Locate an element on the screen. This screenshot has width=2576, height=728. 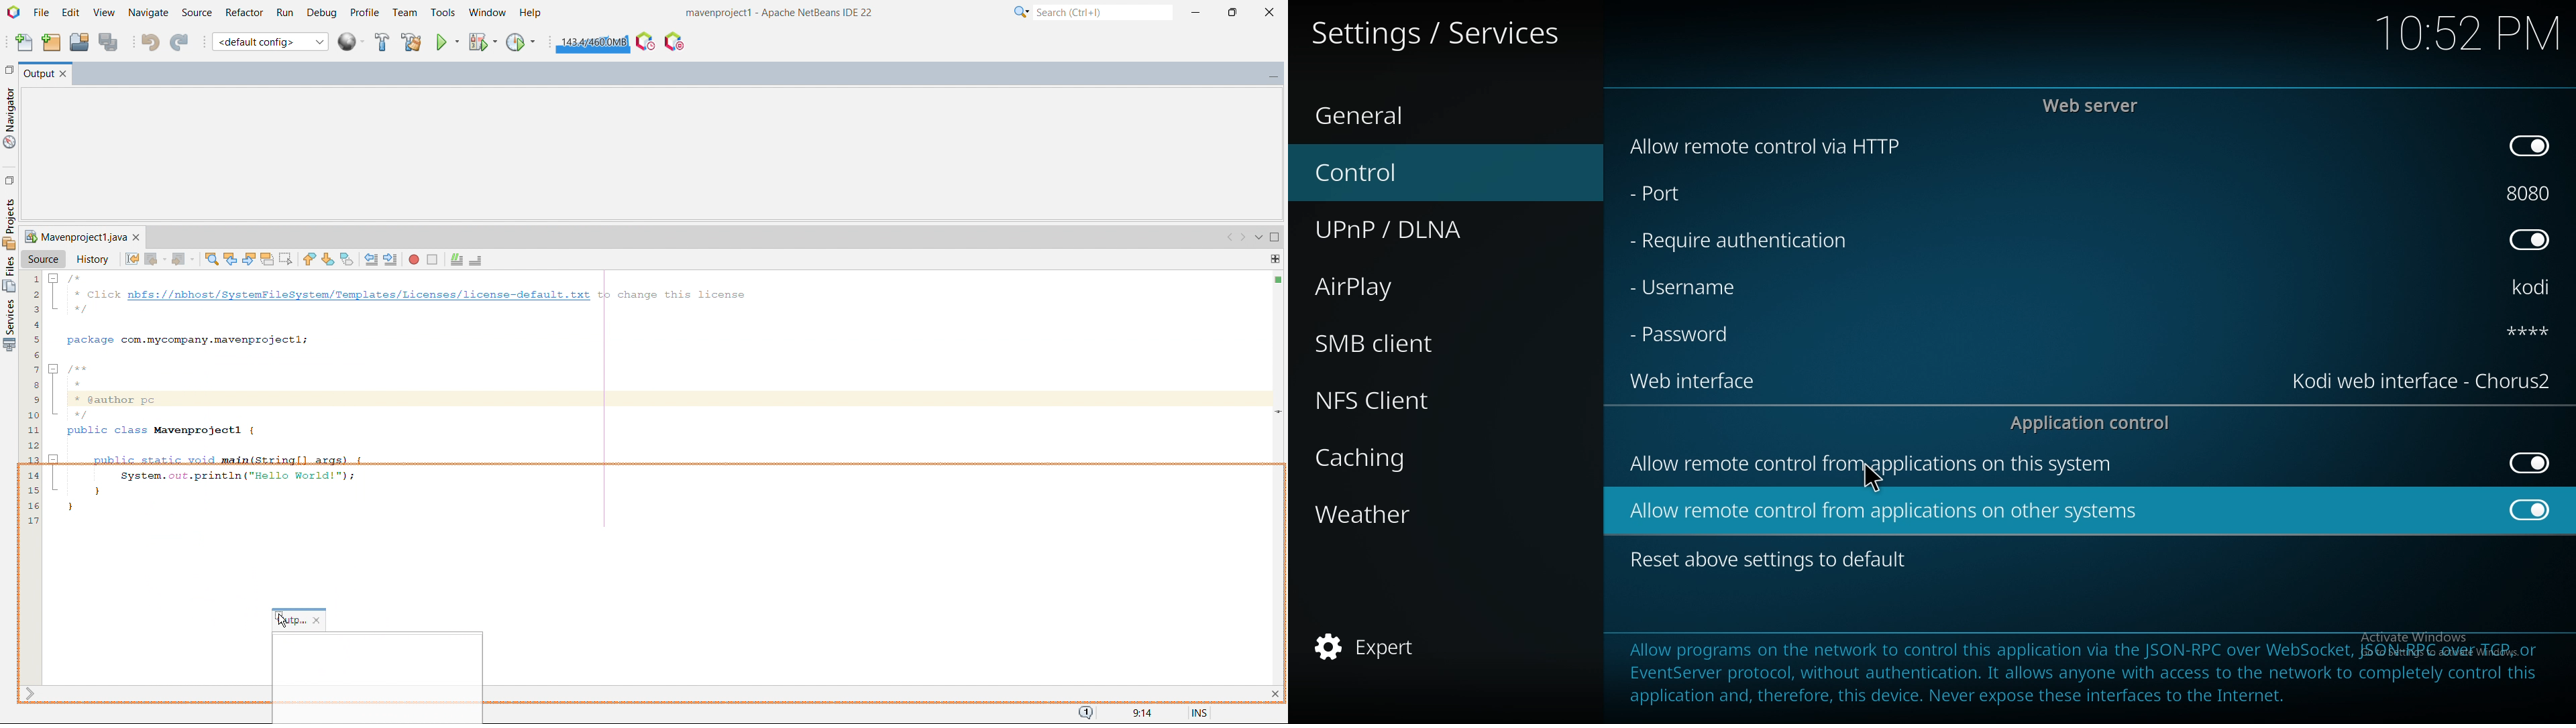
allow remote control from apps on other systems is located at coordinates (1886, 511).